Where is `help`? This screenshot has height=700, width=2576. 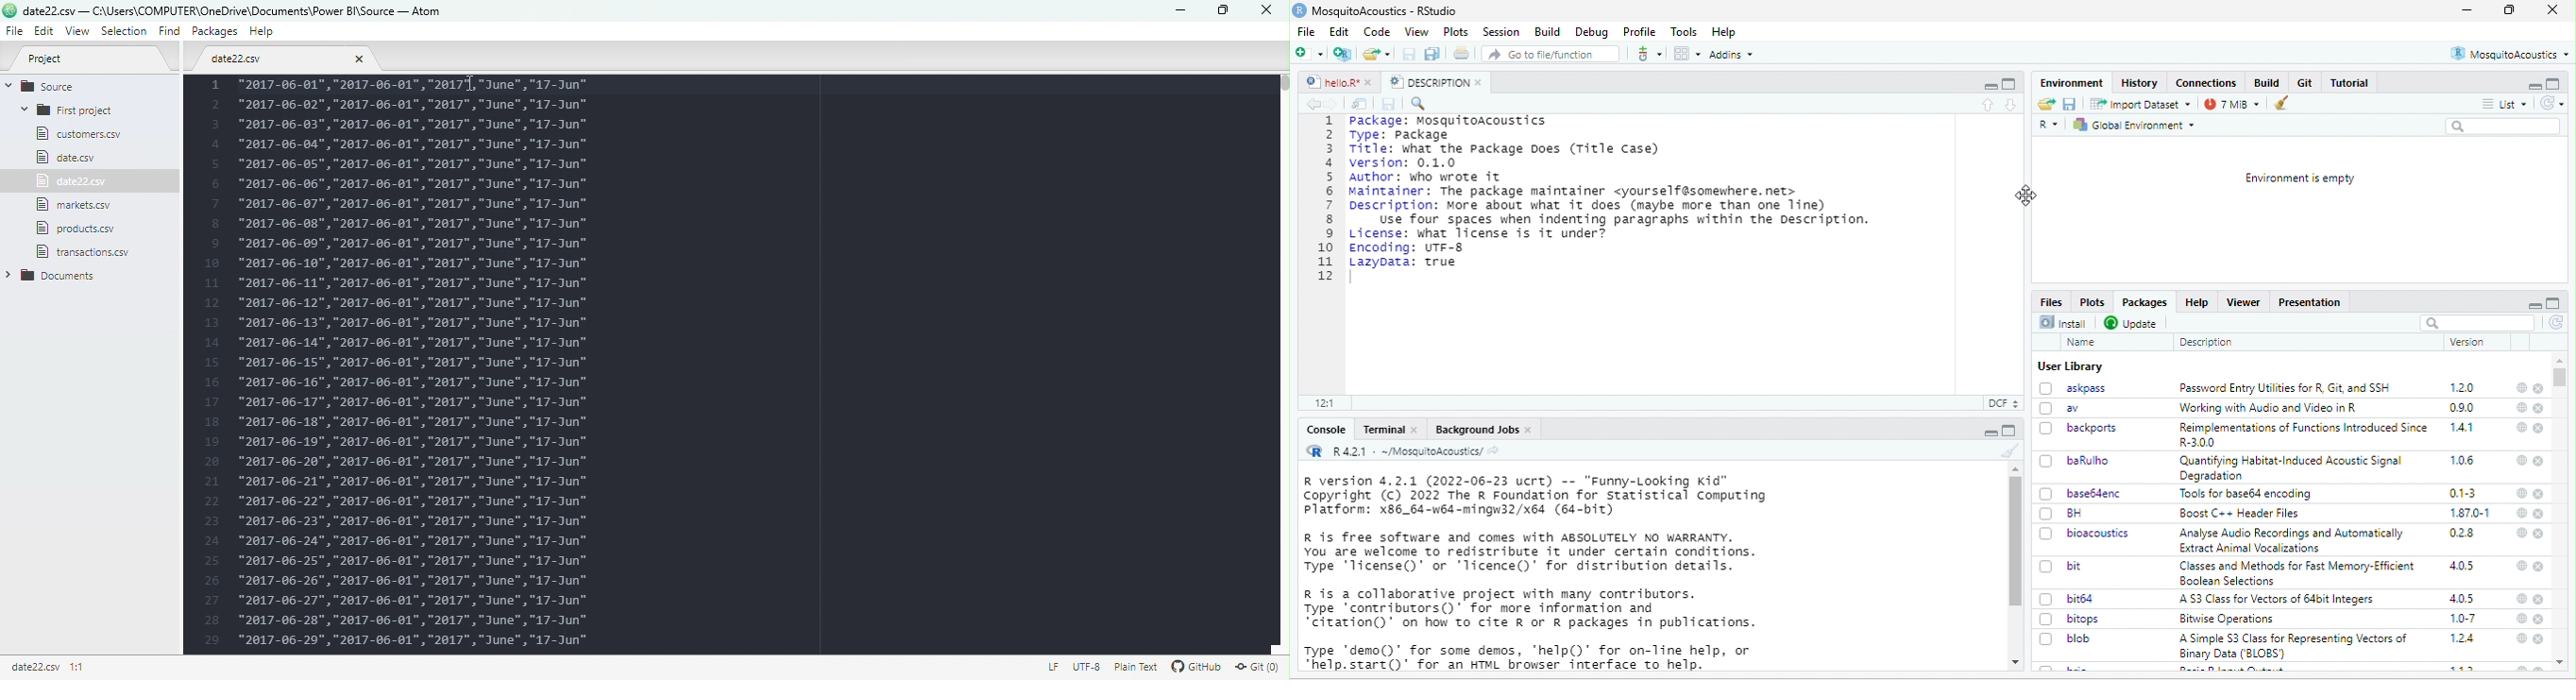
help is located at coordinates (2520, 409).